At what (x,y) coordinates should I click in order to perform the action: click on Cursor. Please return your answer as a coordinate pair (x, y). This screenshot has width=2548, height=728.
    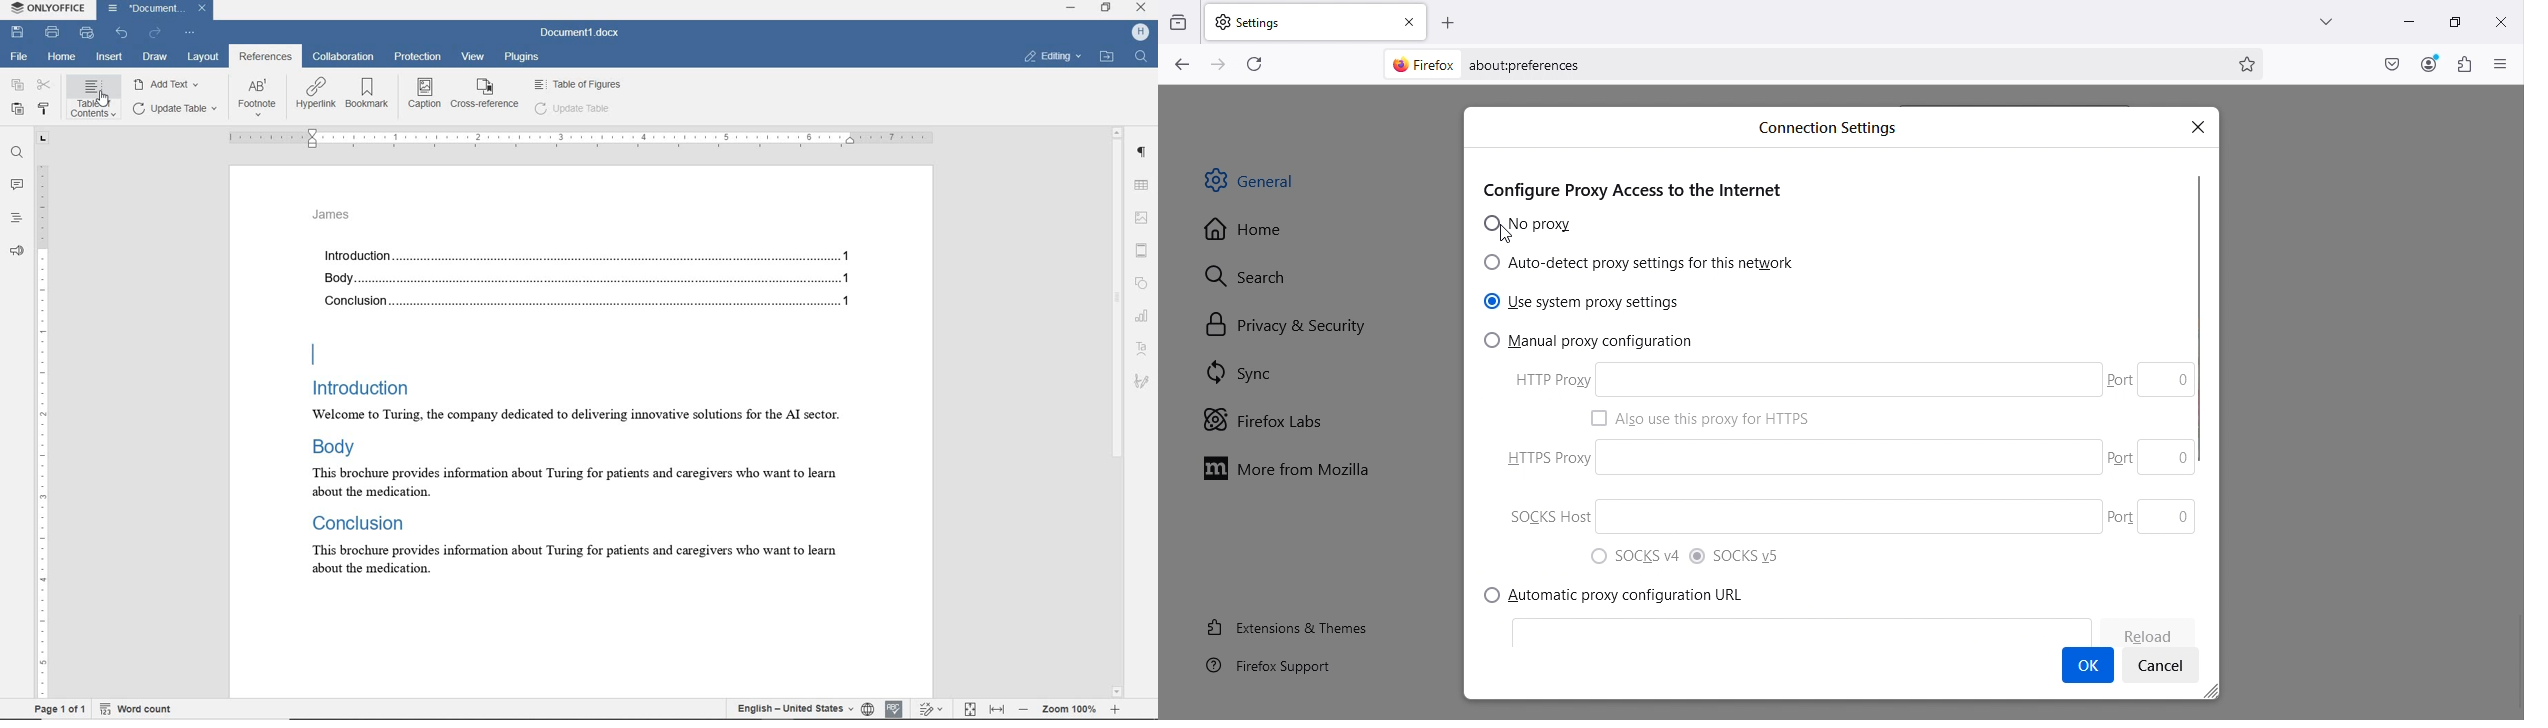
    Looking at the image, I should click on (1507, 235).